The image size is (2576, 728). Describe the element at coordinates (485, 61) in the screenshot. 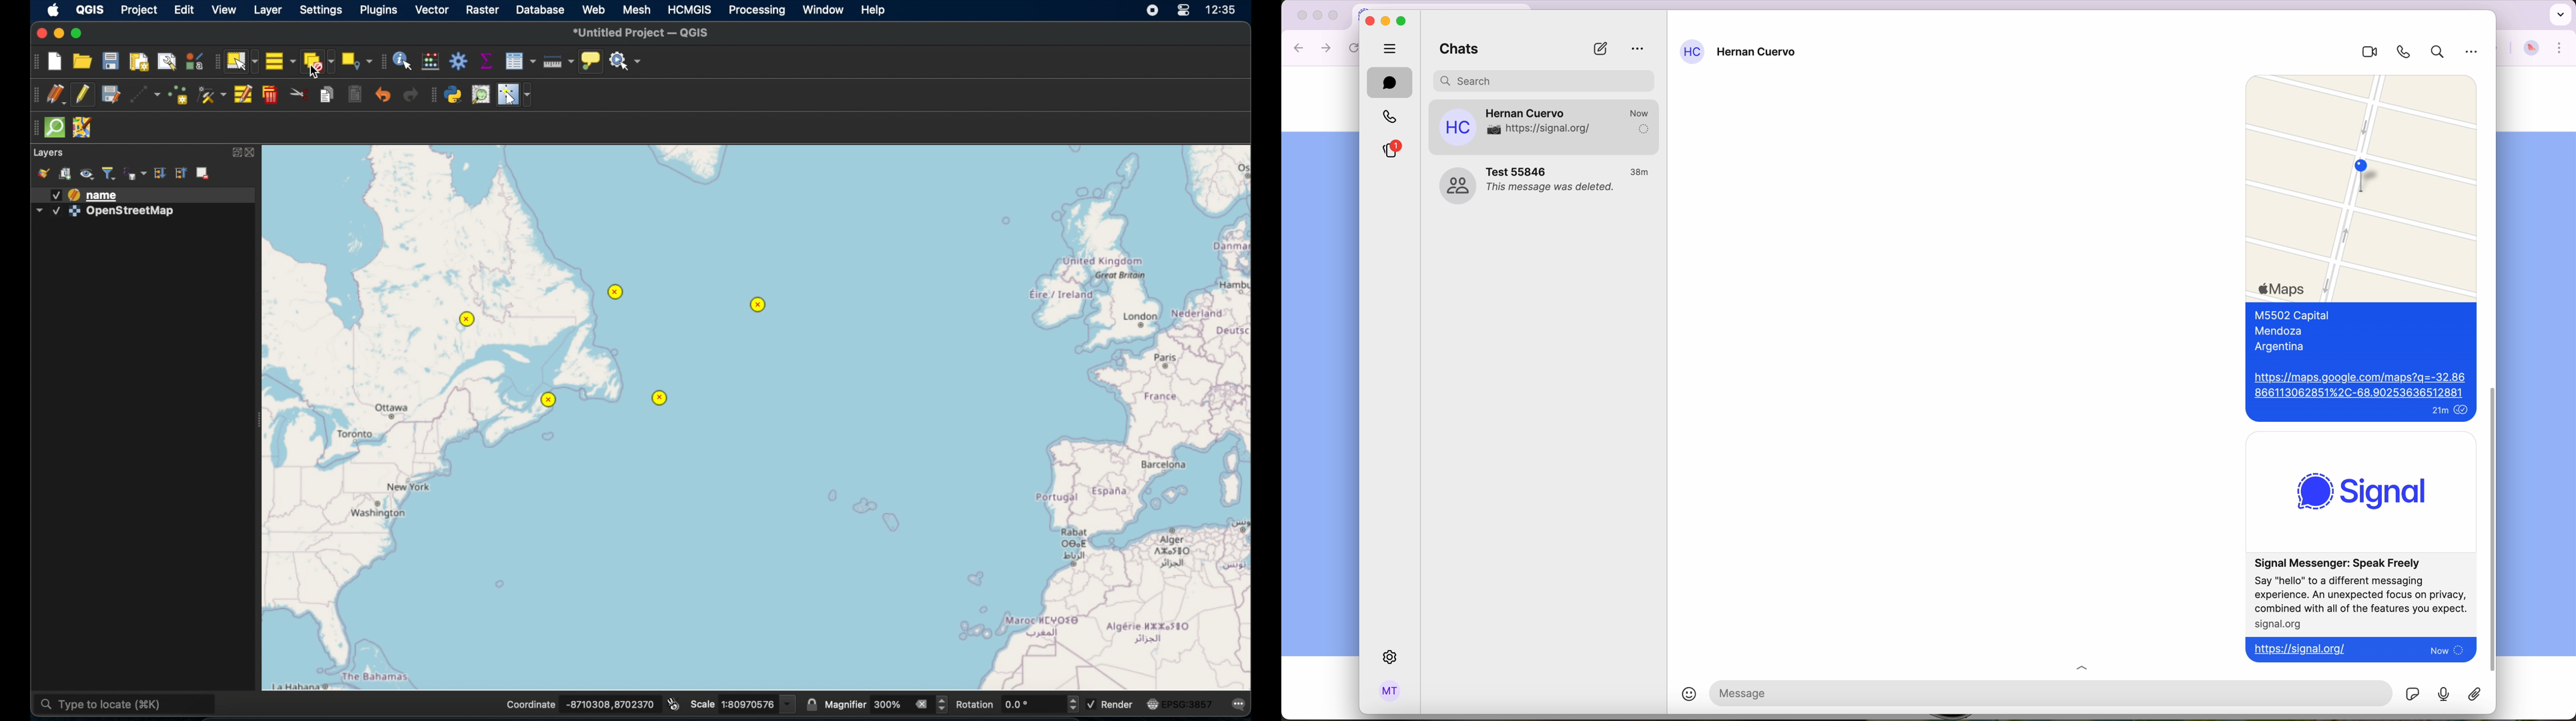

I see `show statistical summary` at that location.